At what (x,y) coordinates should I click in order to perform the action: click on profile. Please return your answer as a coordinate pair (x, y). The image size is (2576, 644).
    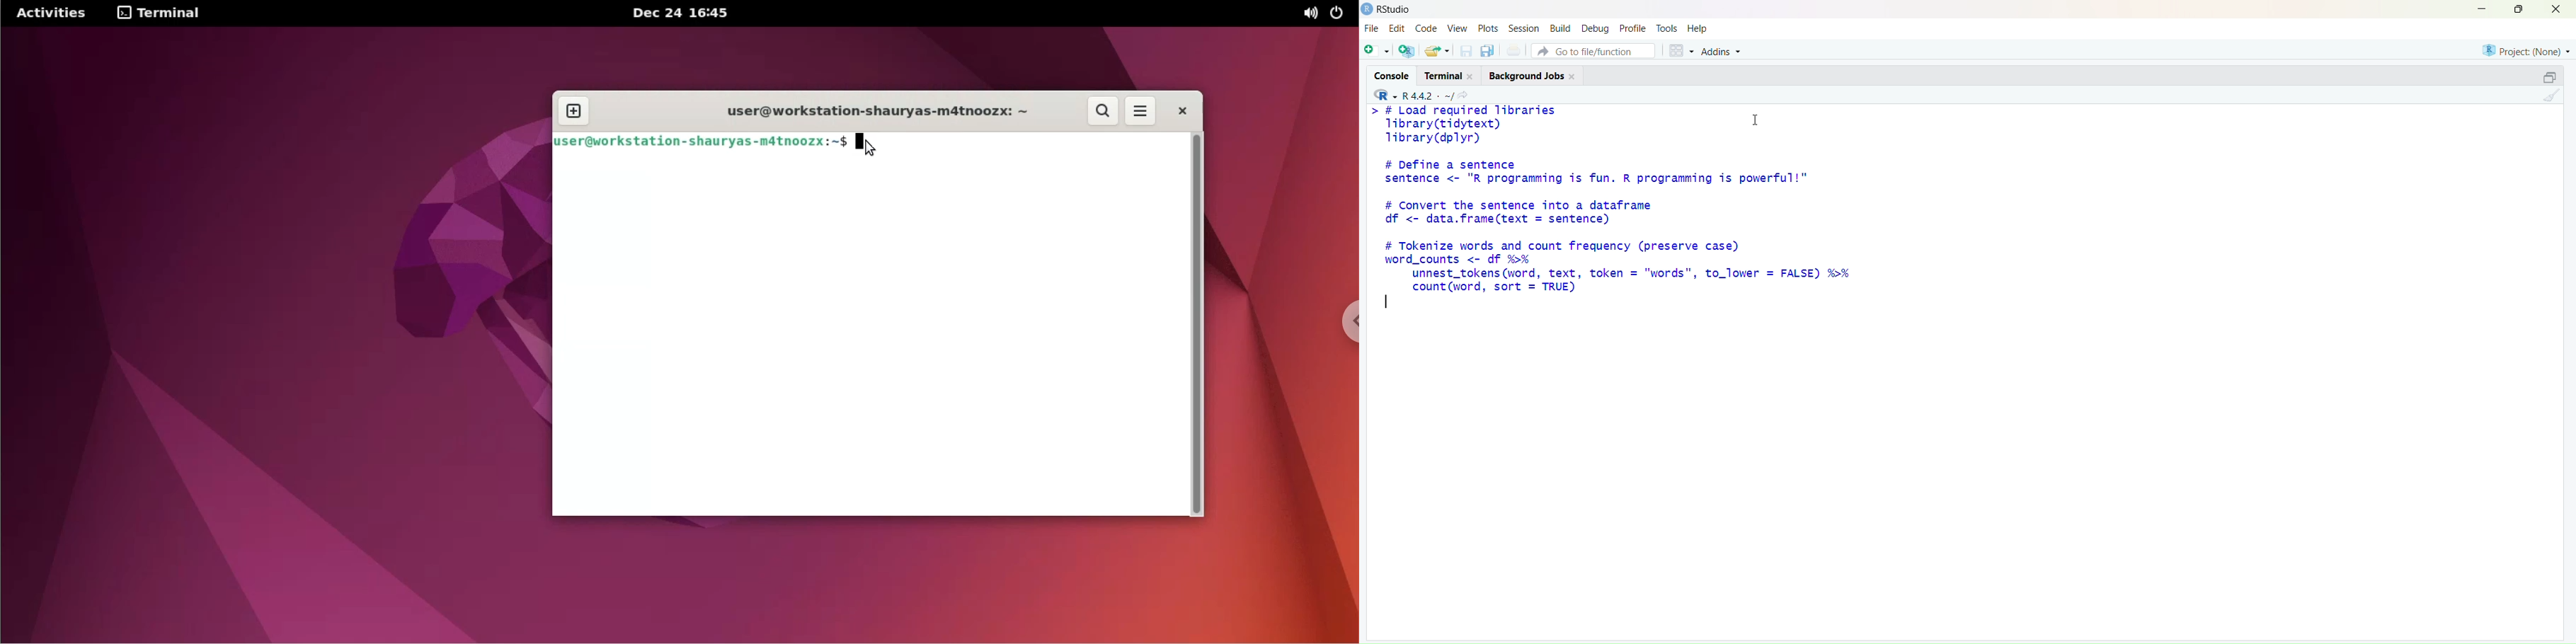
    Looking at the image, I should click on (1632, 29).